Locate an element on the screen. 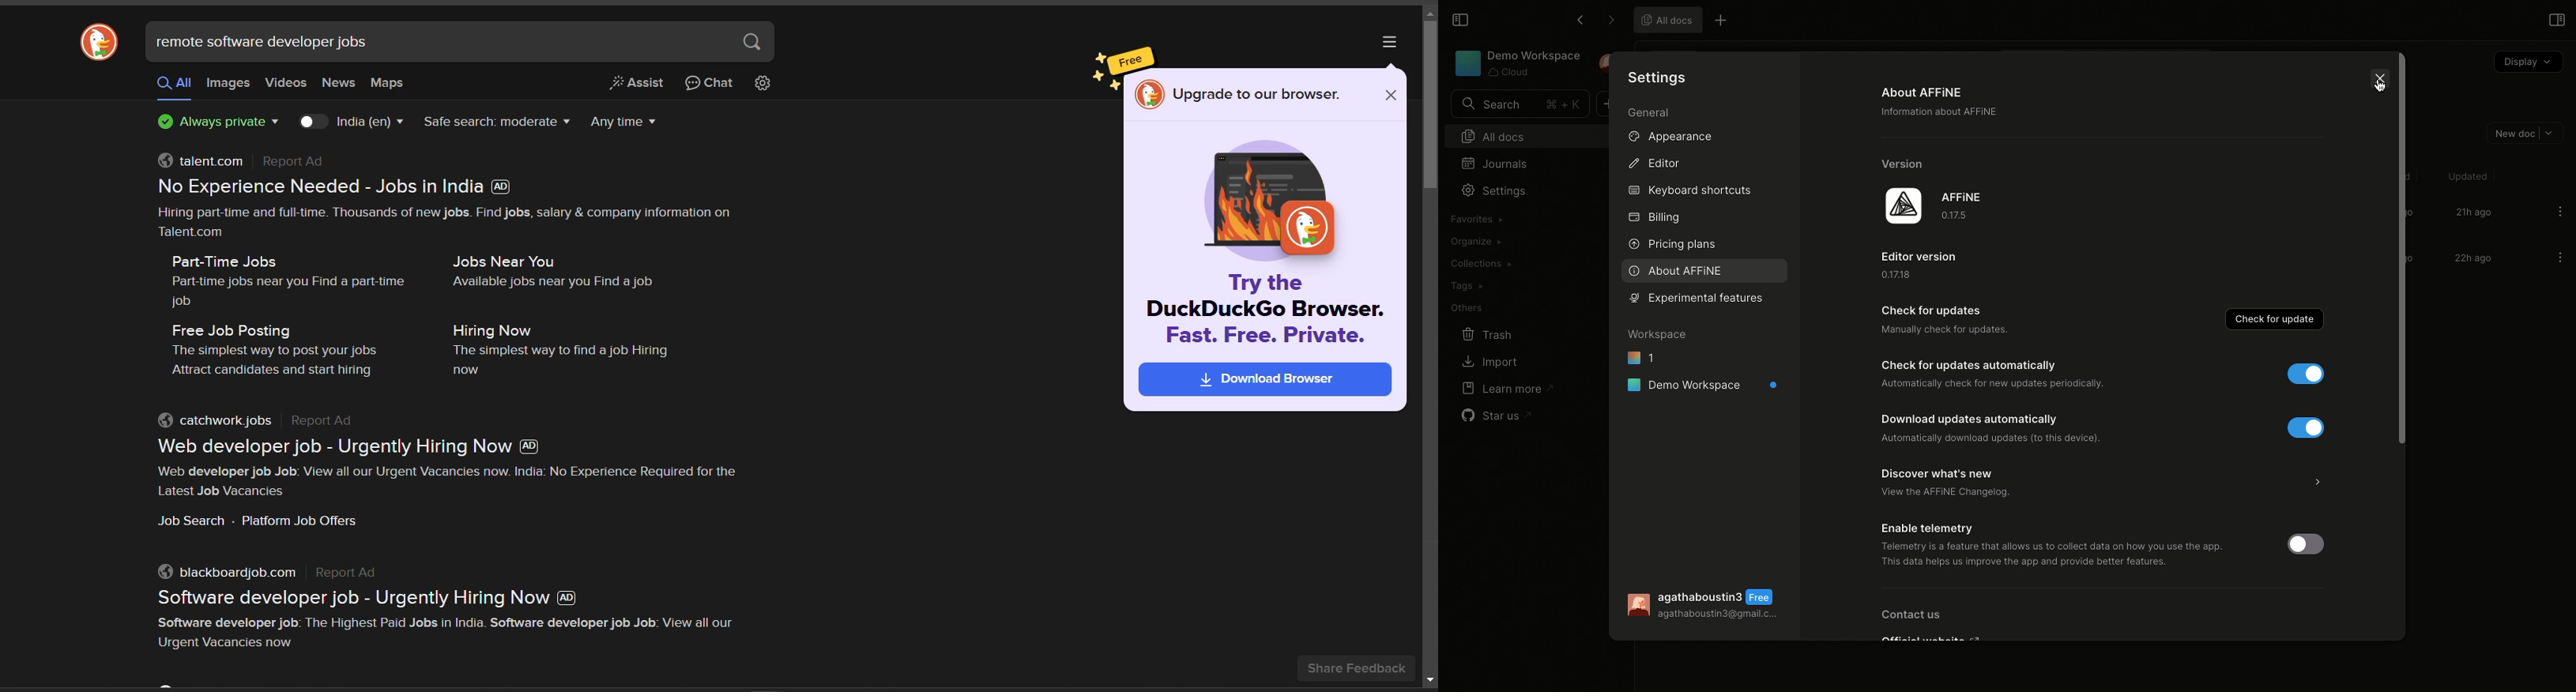  Report Ad is located at coordinates (323, 420).